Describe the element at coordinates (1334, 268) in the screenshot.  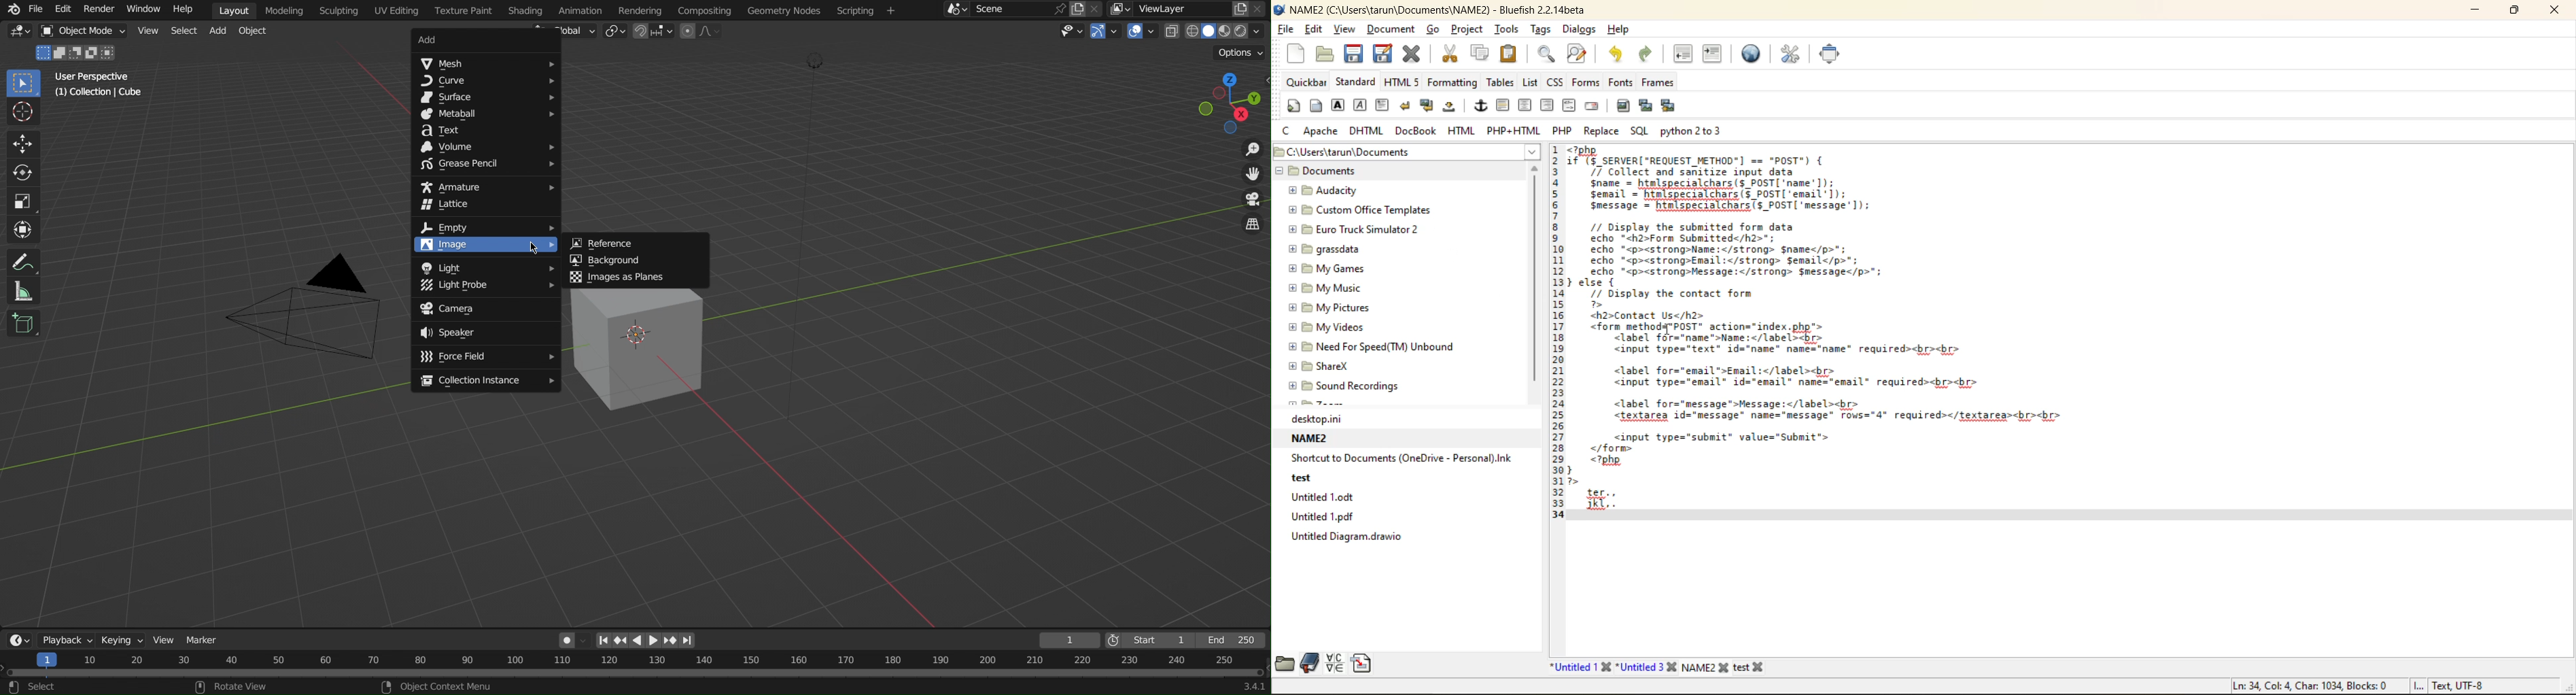
I see `my games` at that location.